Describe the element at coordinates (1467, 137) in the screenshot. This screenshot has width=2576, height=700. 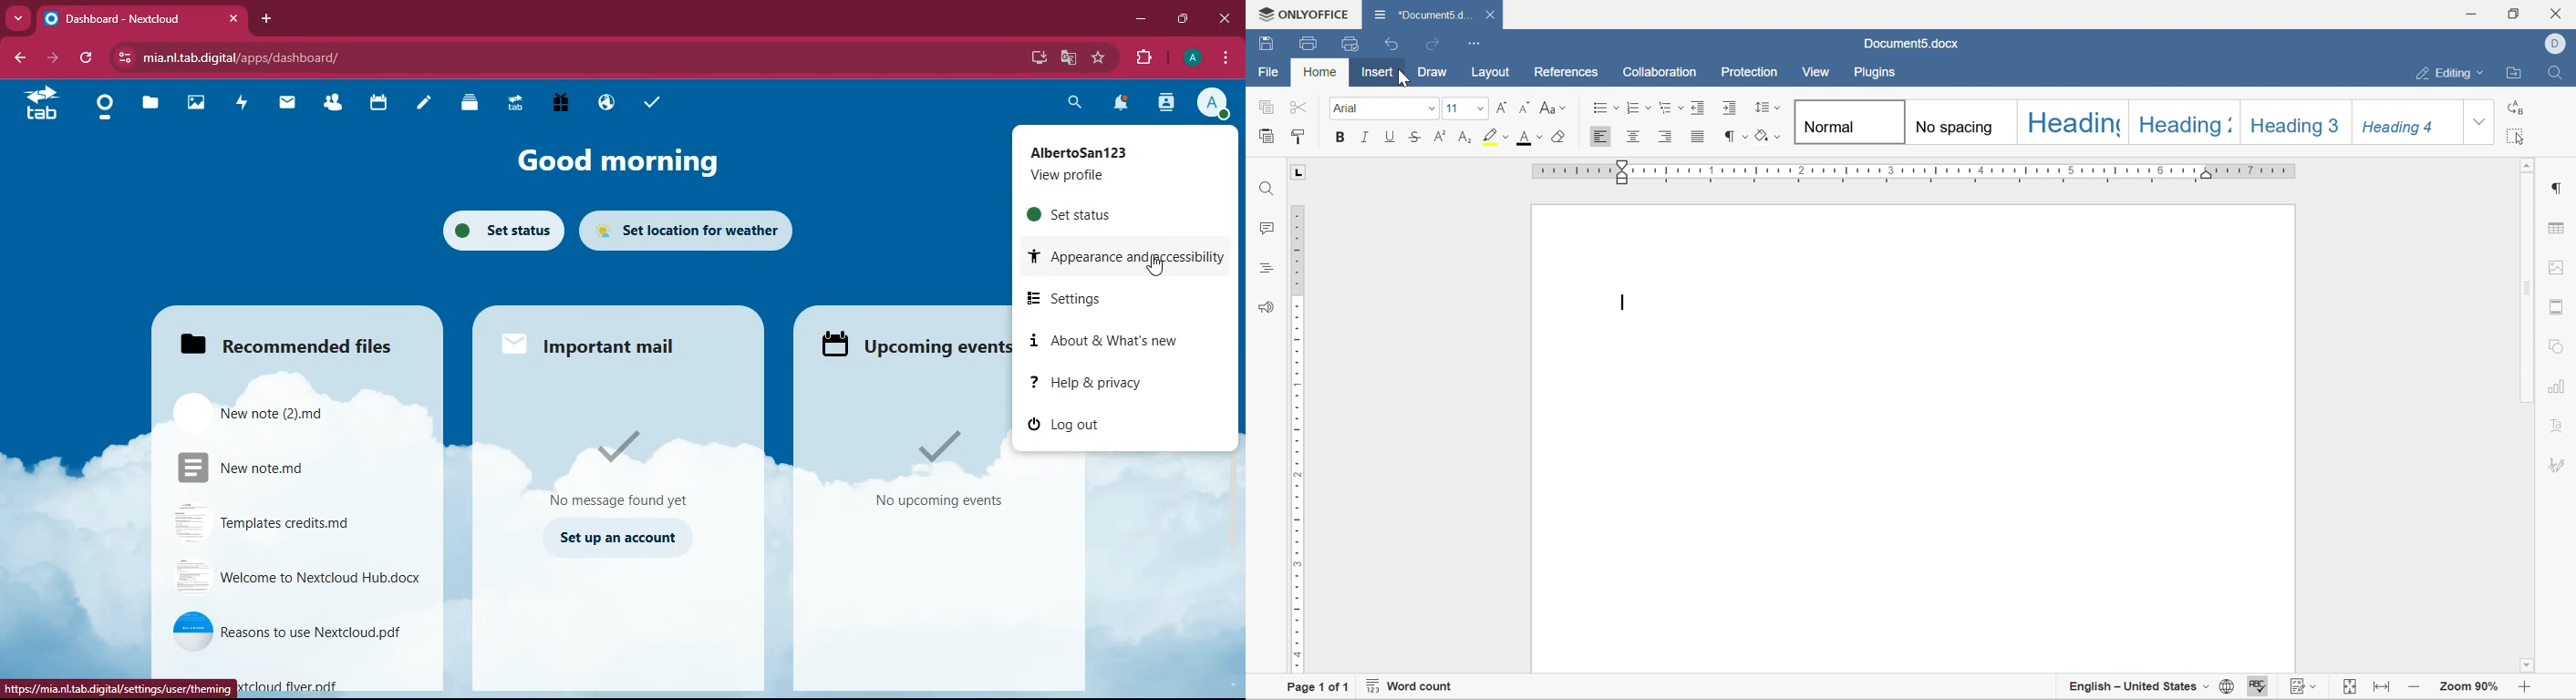
I see `subscript` at that location.